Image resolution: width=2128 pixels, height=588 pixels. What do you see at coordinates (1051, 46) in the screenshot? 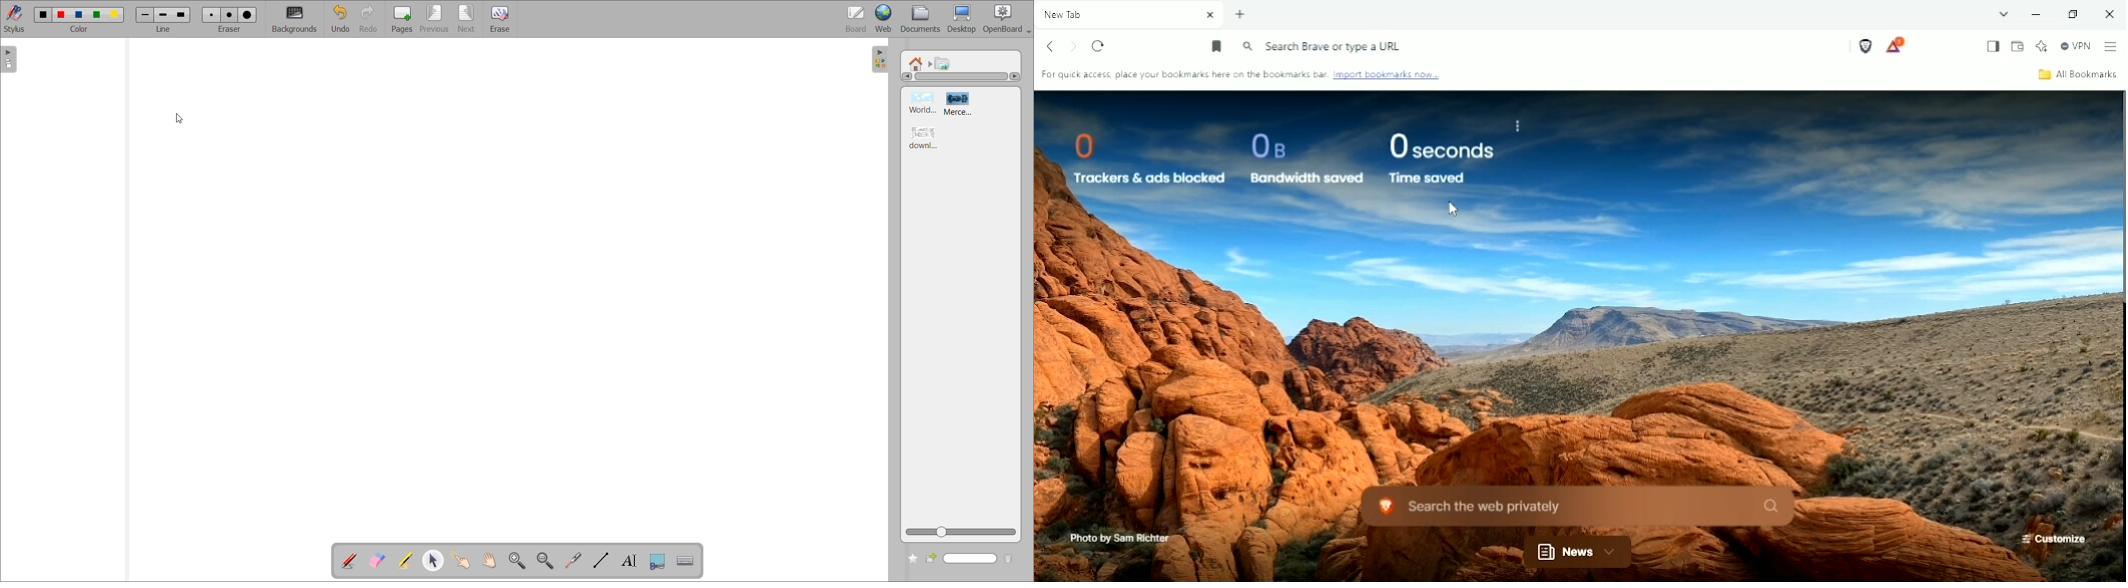
I see `Click to go back` at bounding box center [1051, 46].